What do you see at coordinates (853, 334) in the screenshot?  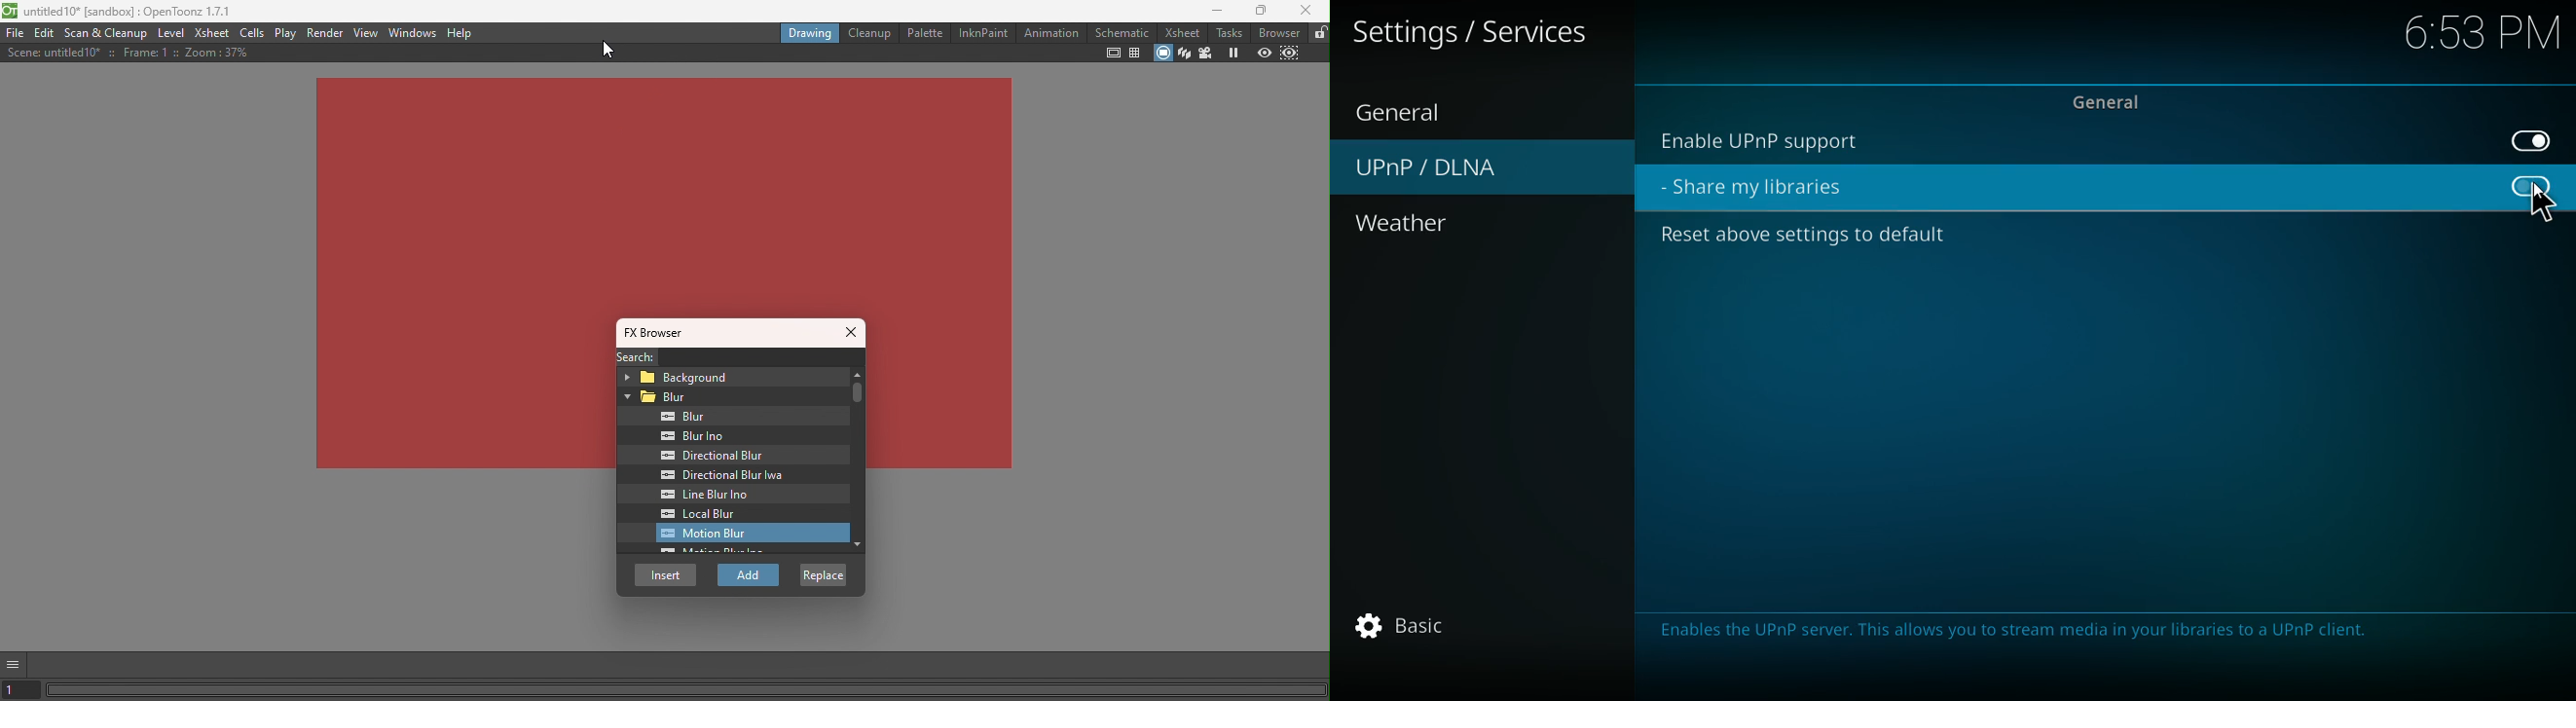 I see `Close` at bounding box center [853, 334].